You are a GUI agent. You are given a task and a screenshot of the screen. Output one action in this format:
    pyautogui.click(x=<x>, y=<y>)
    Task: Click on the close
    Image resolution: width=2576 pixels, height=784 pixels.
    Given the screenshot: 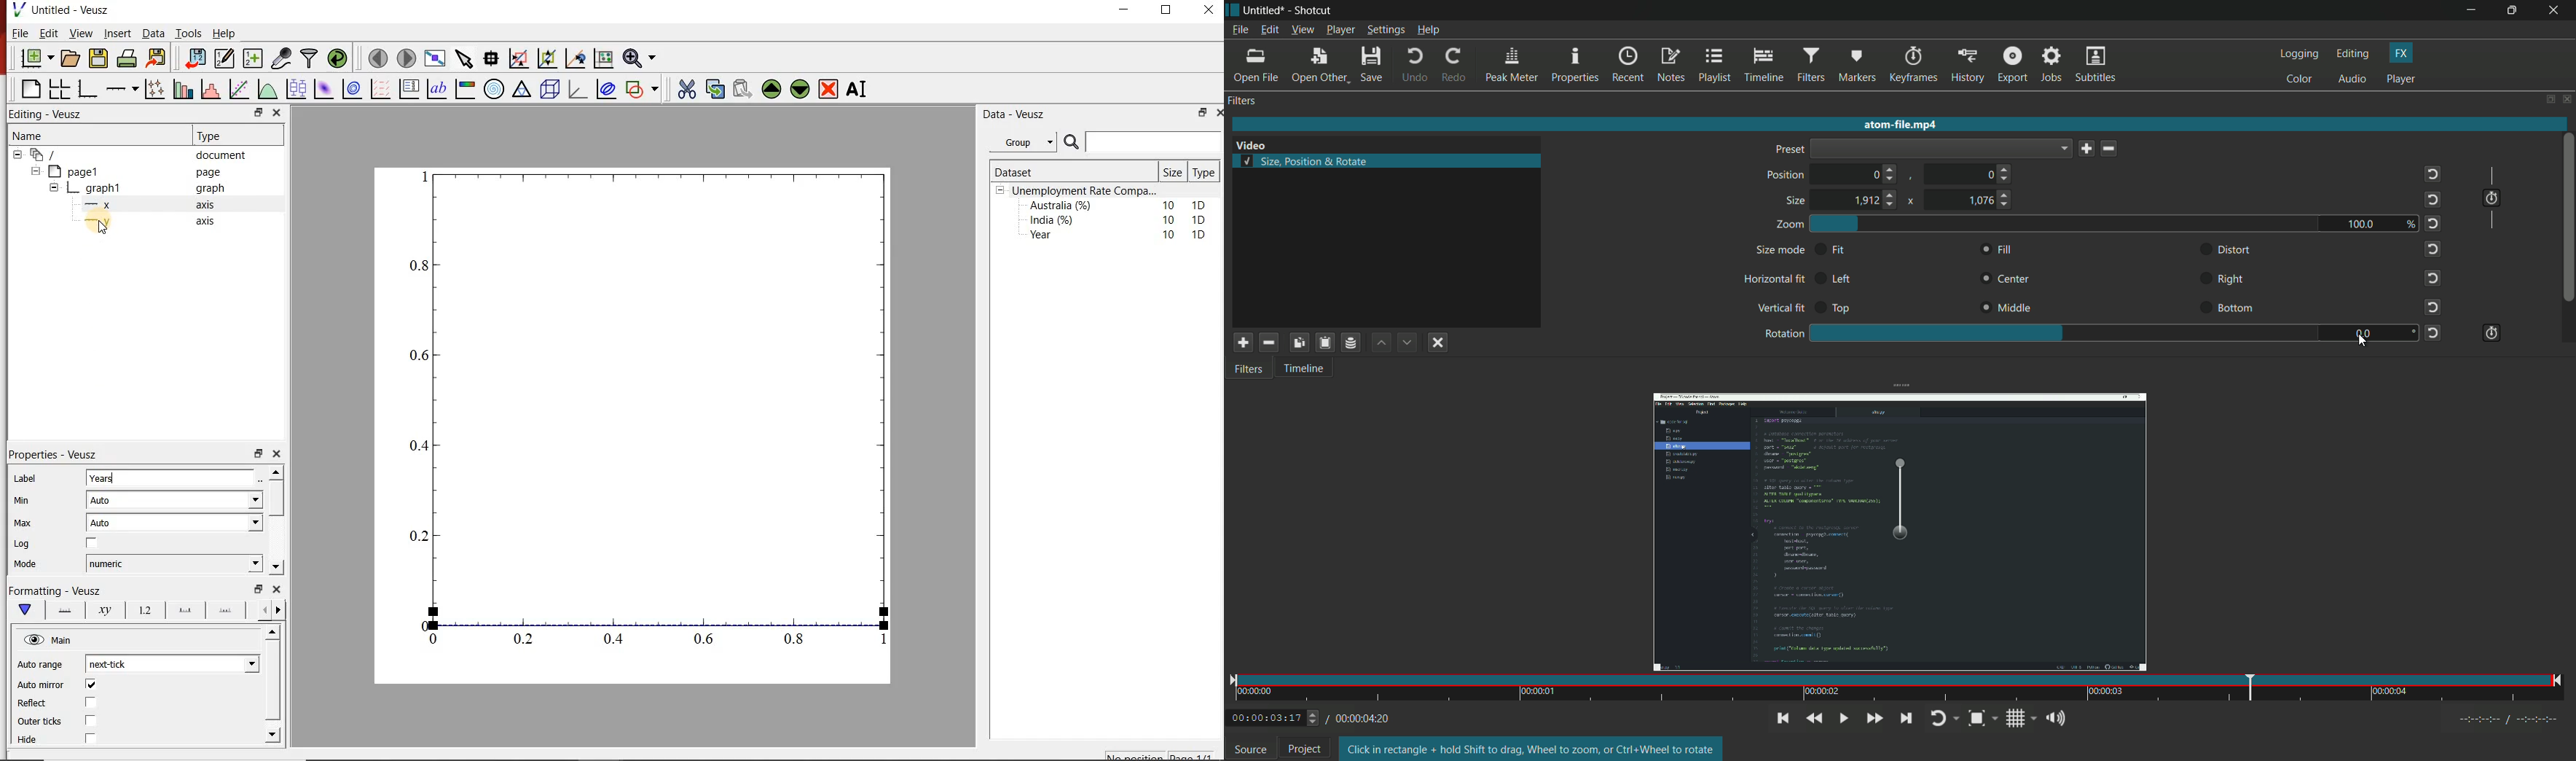 What is the action you would take?
    pyautogui.click(x=278, y=589)
    